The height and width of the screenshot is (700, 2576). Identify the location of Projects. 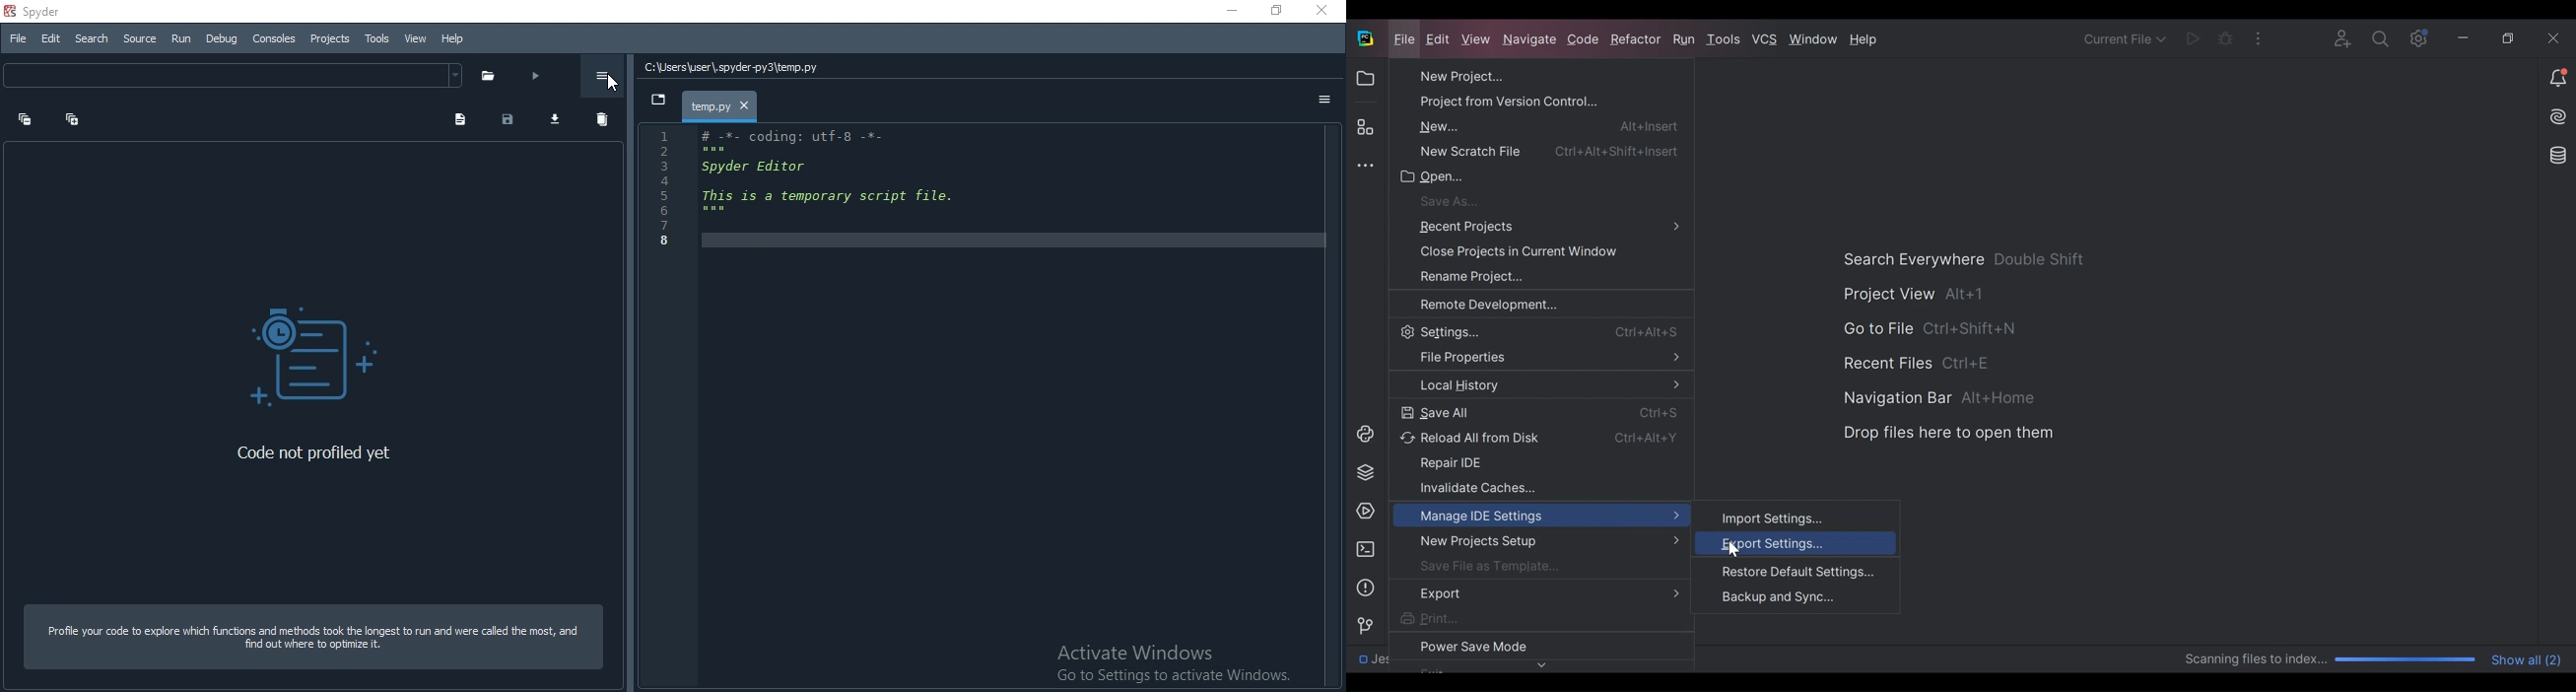
(328, 39).